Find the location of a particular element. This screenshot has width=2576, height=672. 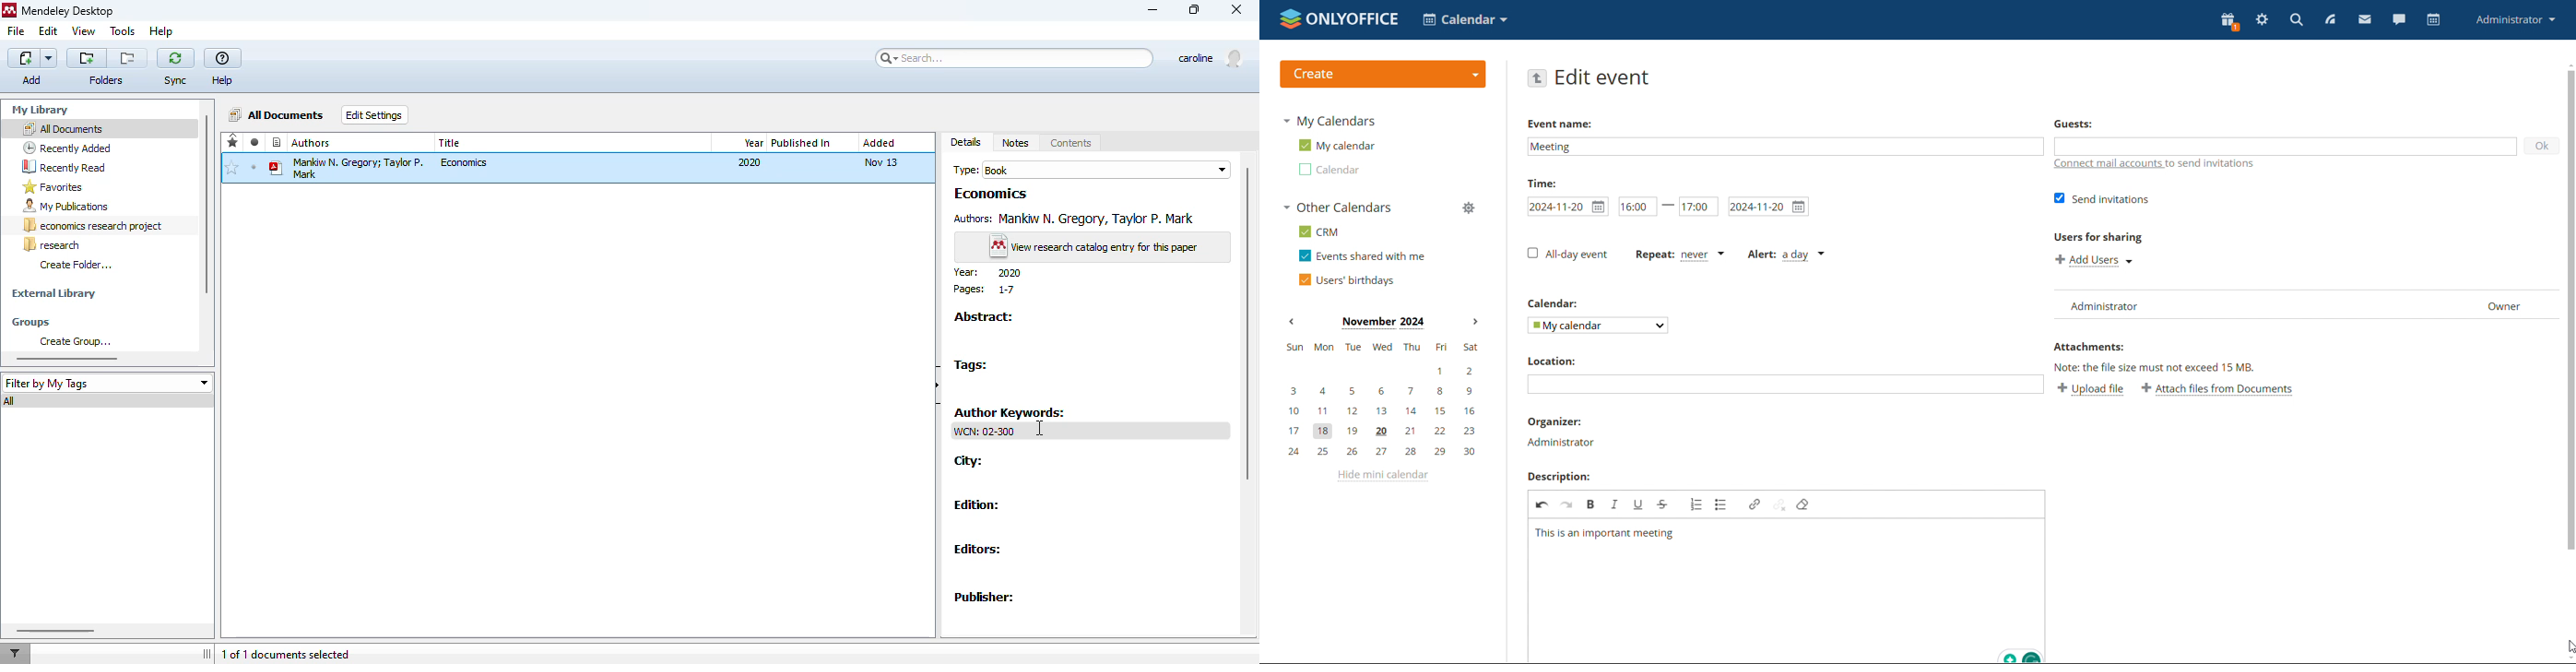

bold is located at coordinates (1593, 504).